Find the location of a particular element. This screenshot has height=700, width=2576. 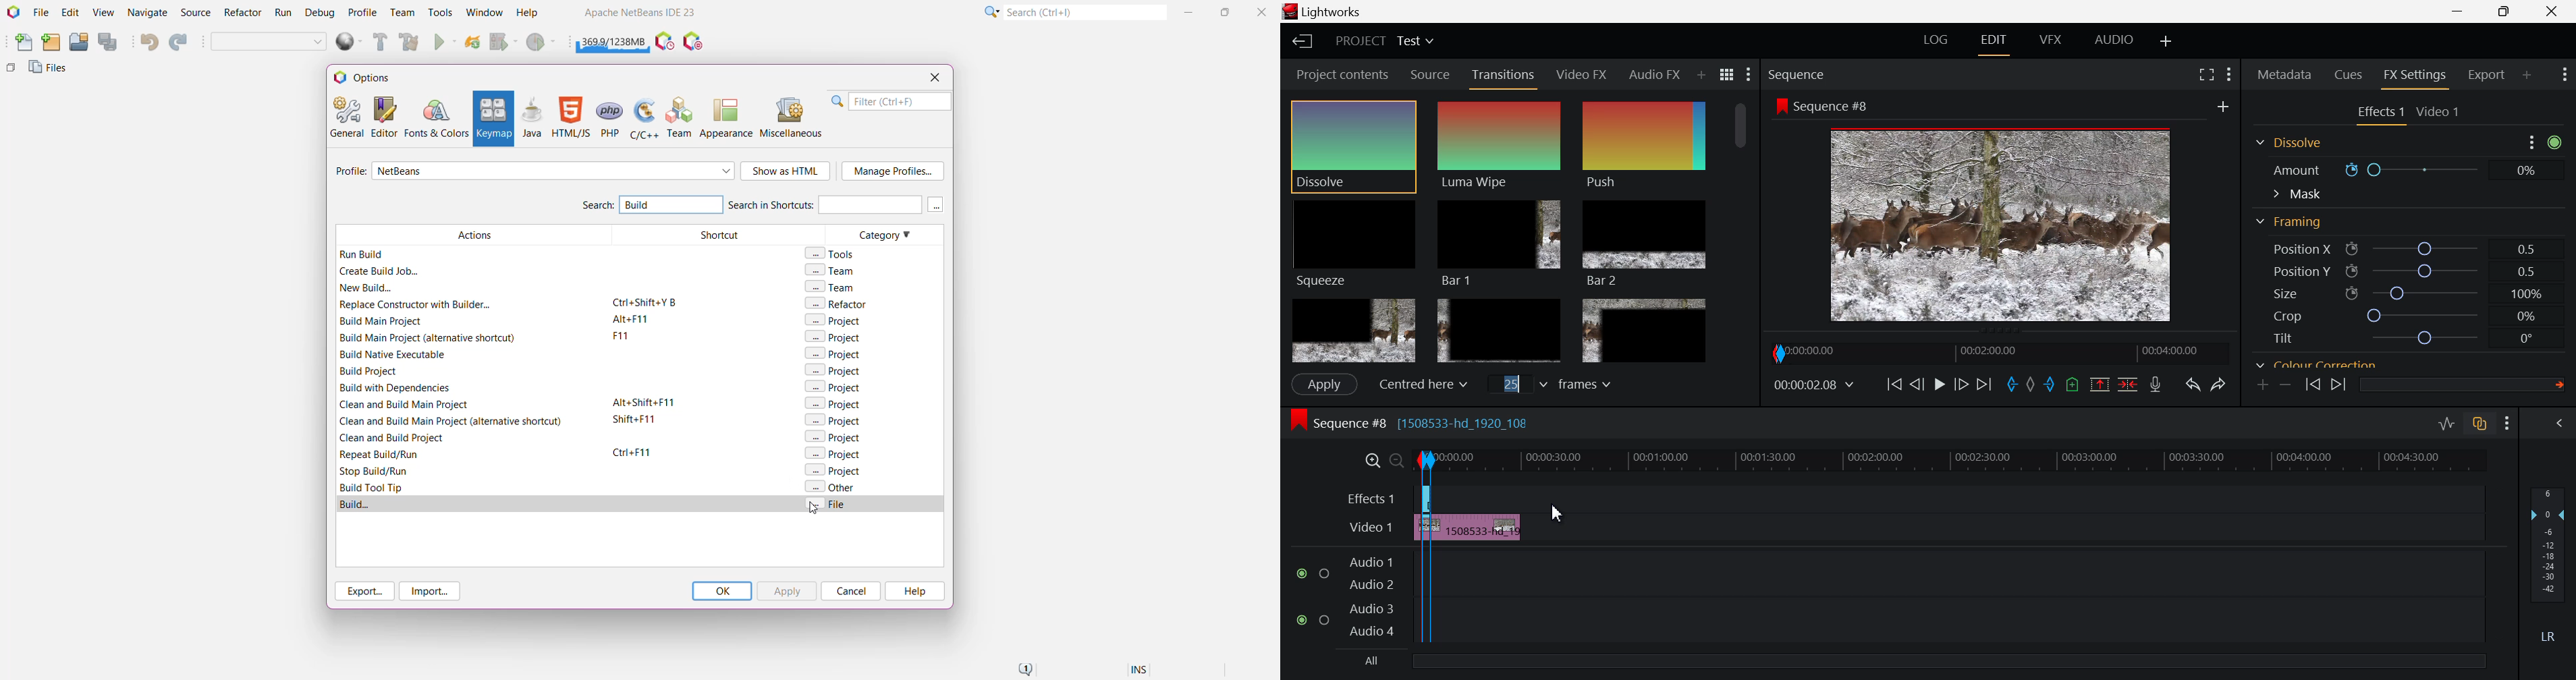

Ranges is located at coordinates (2392, 316).